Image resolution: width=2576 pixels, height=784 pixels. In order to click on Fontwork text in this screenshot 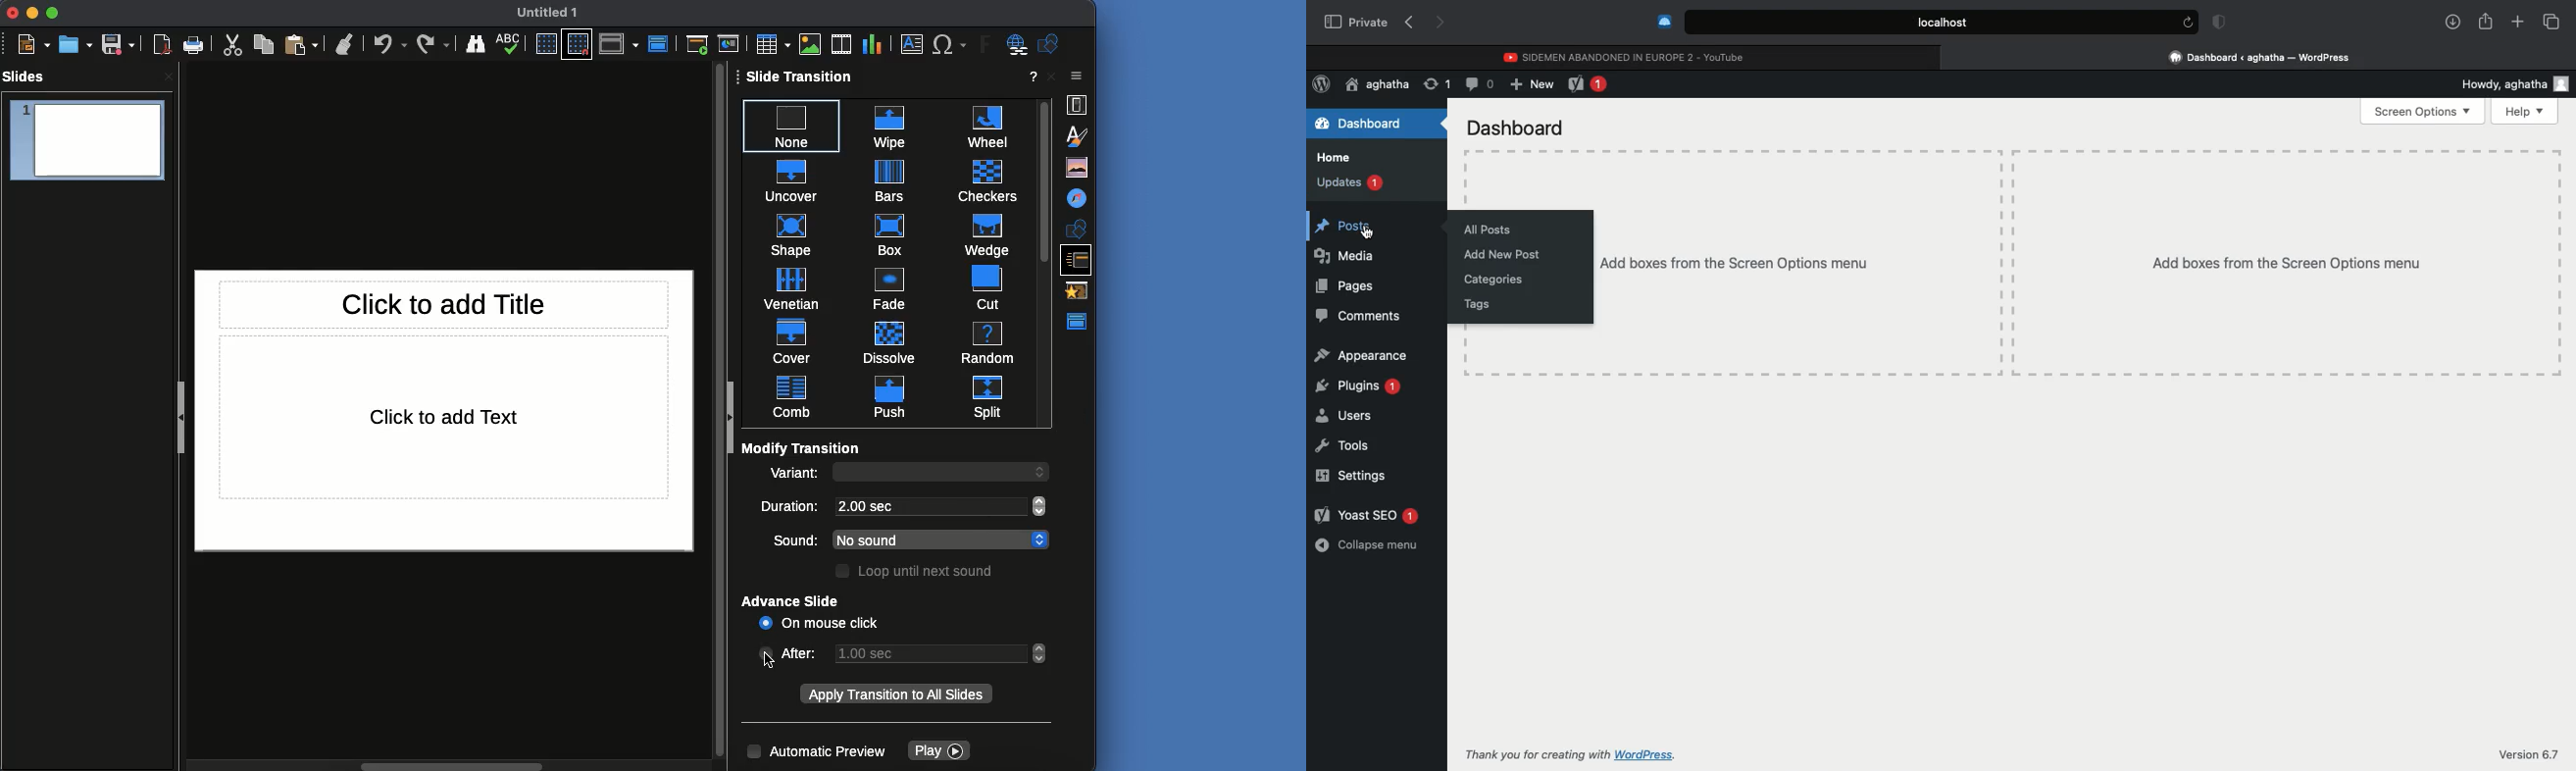, I will do `click(981, 46)`.